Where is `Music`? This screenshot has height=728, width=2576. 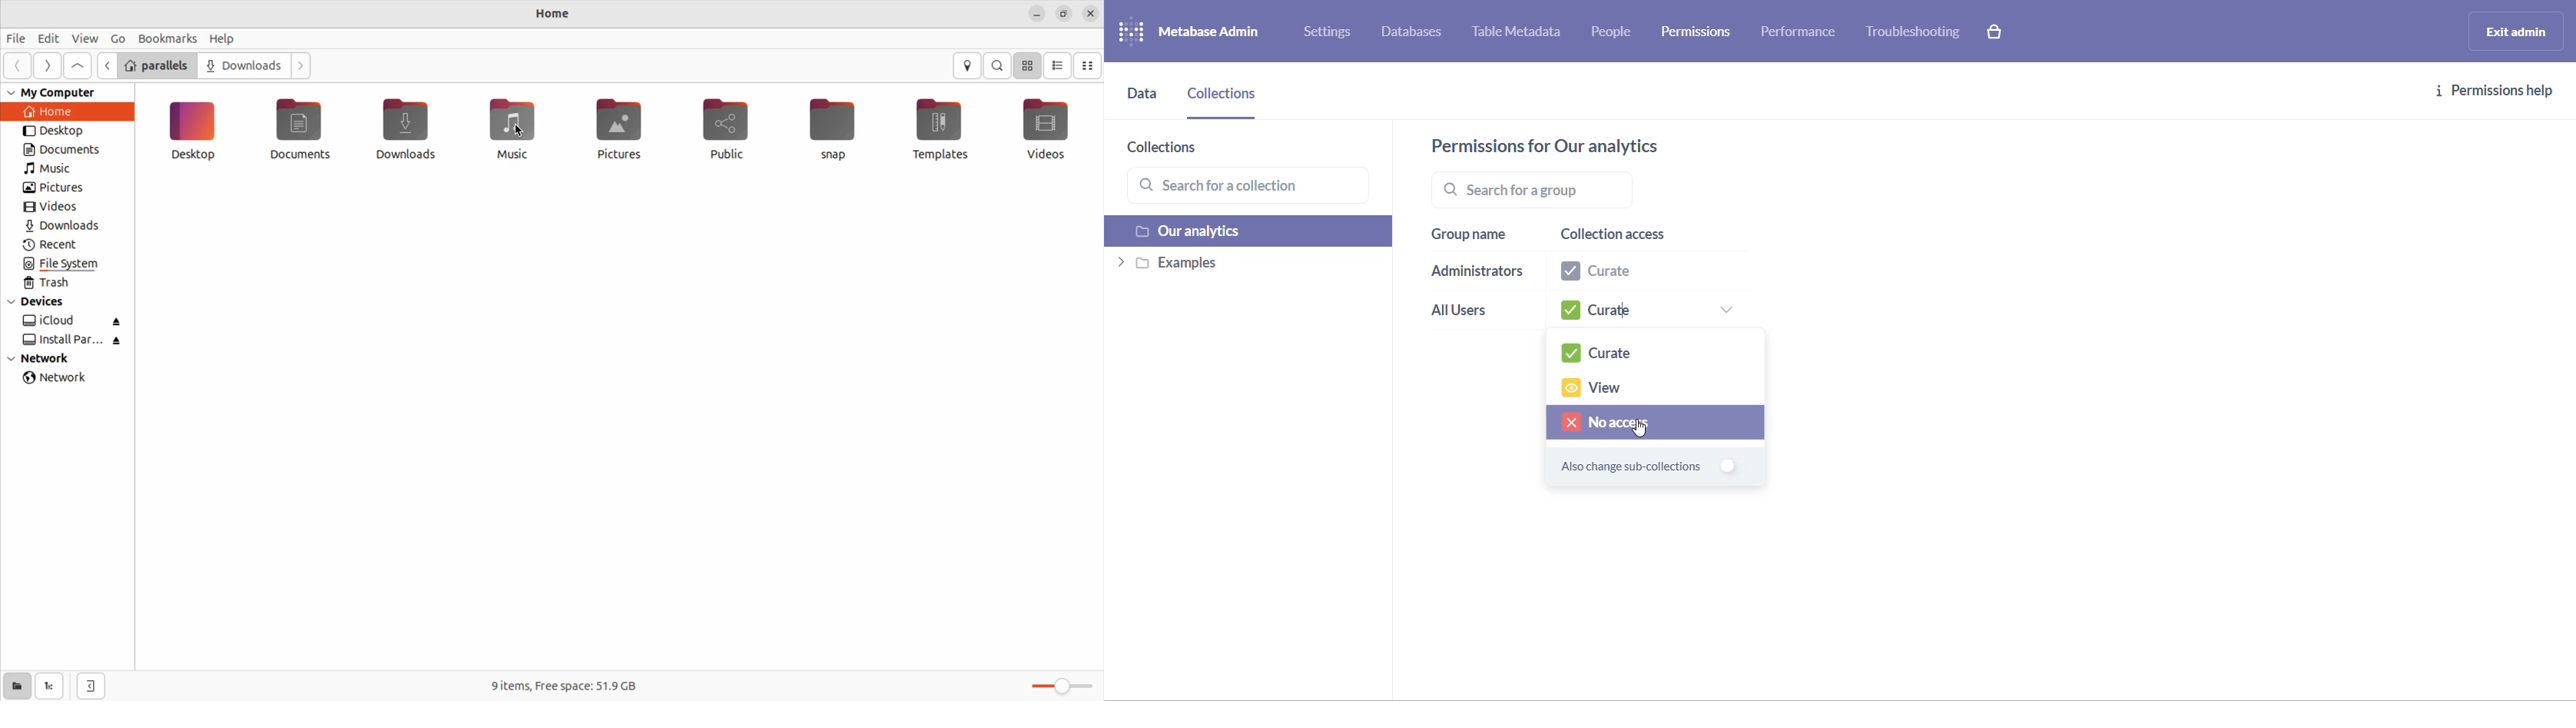
Music is located at coordinates (518, 130).